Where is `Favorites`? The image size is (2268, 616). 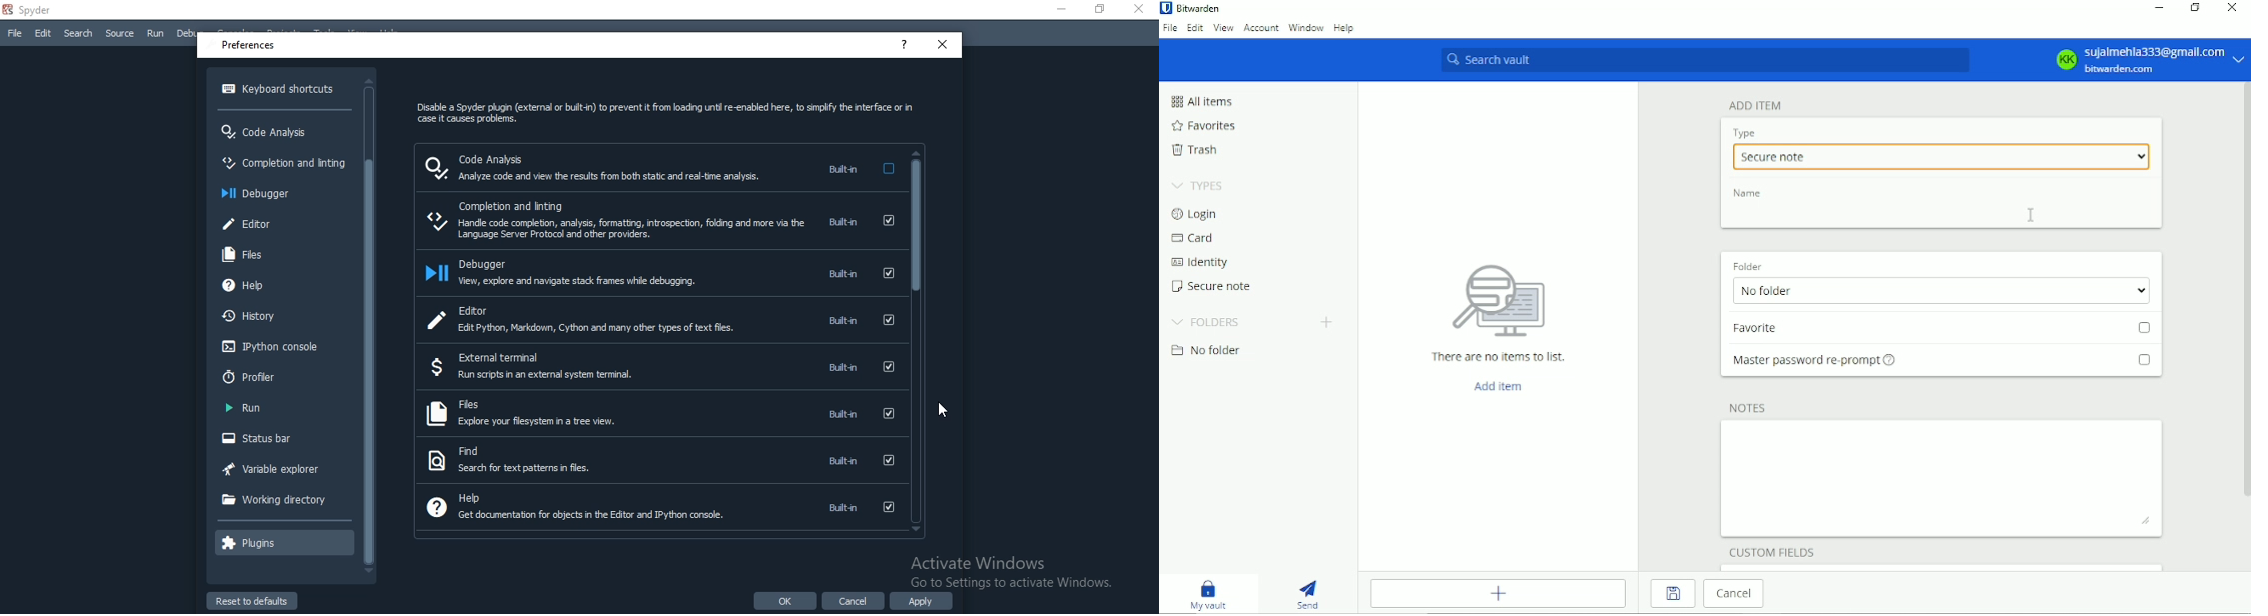
Favorites is located at coordinates (1203, 126).